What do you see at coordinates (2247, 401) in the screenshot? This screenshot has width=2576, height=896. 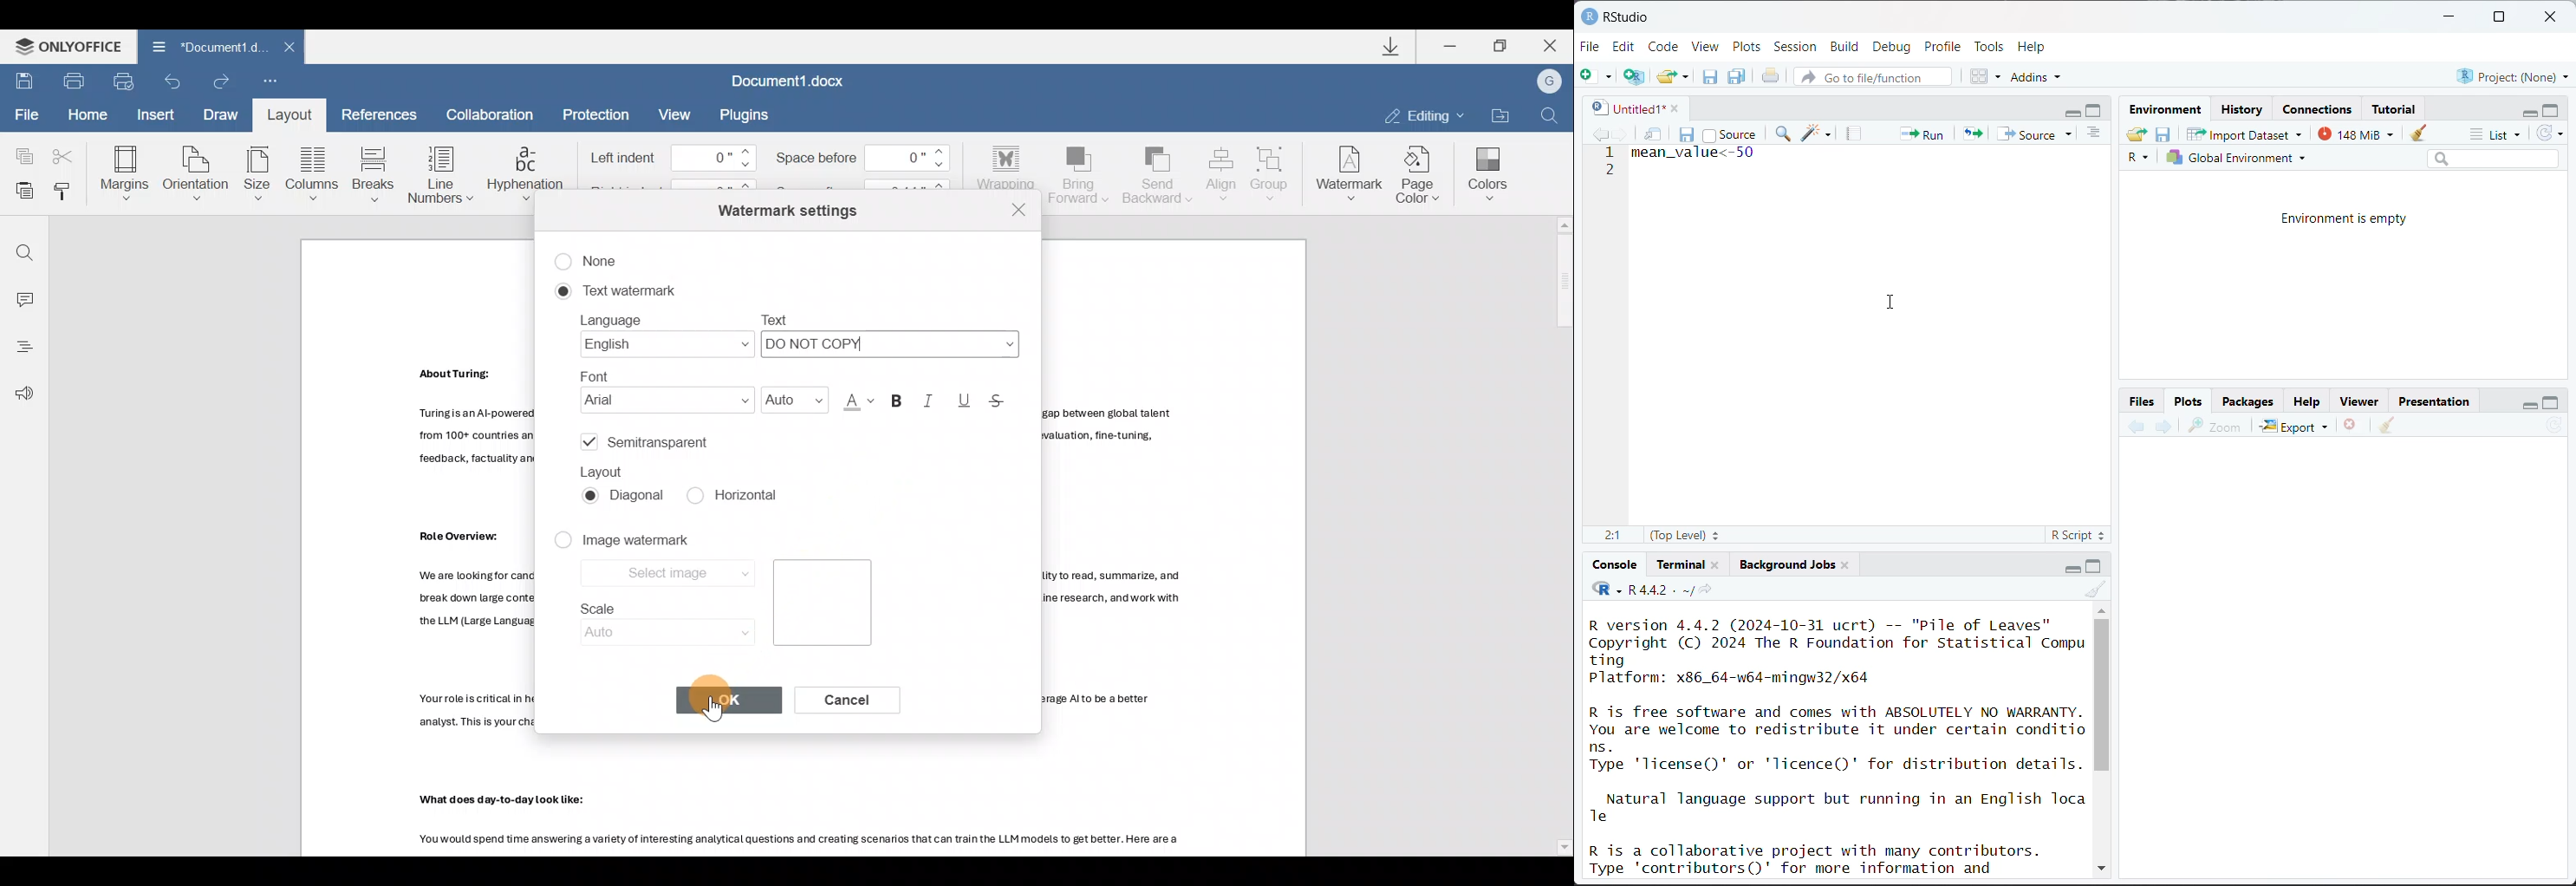 I see `Packages` at bounding box center [2247, 401].